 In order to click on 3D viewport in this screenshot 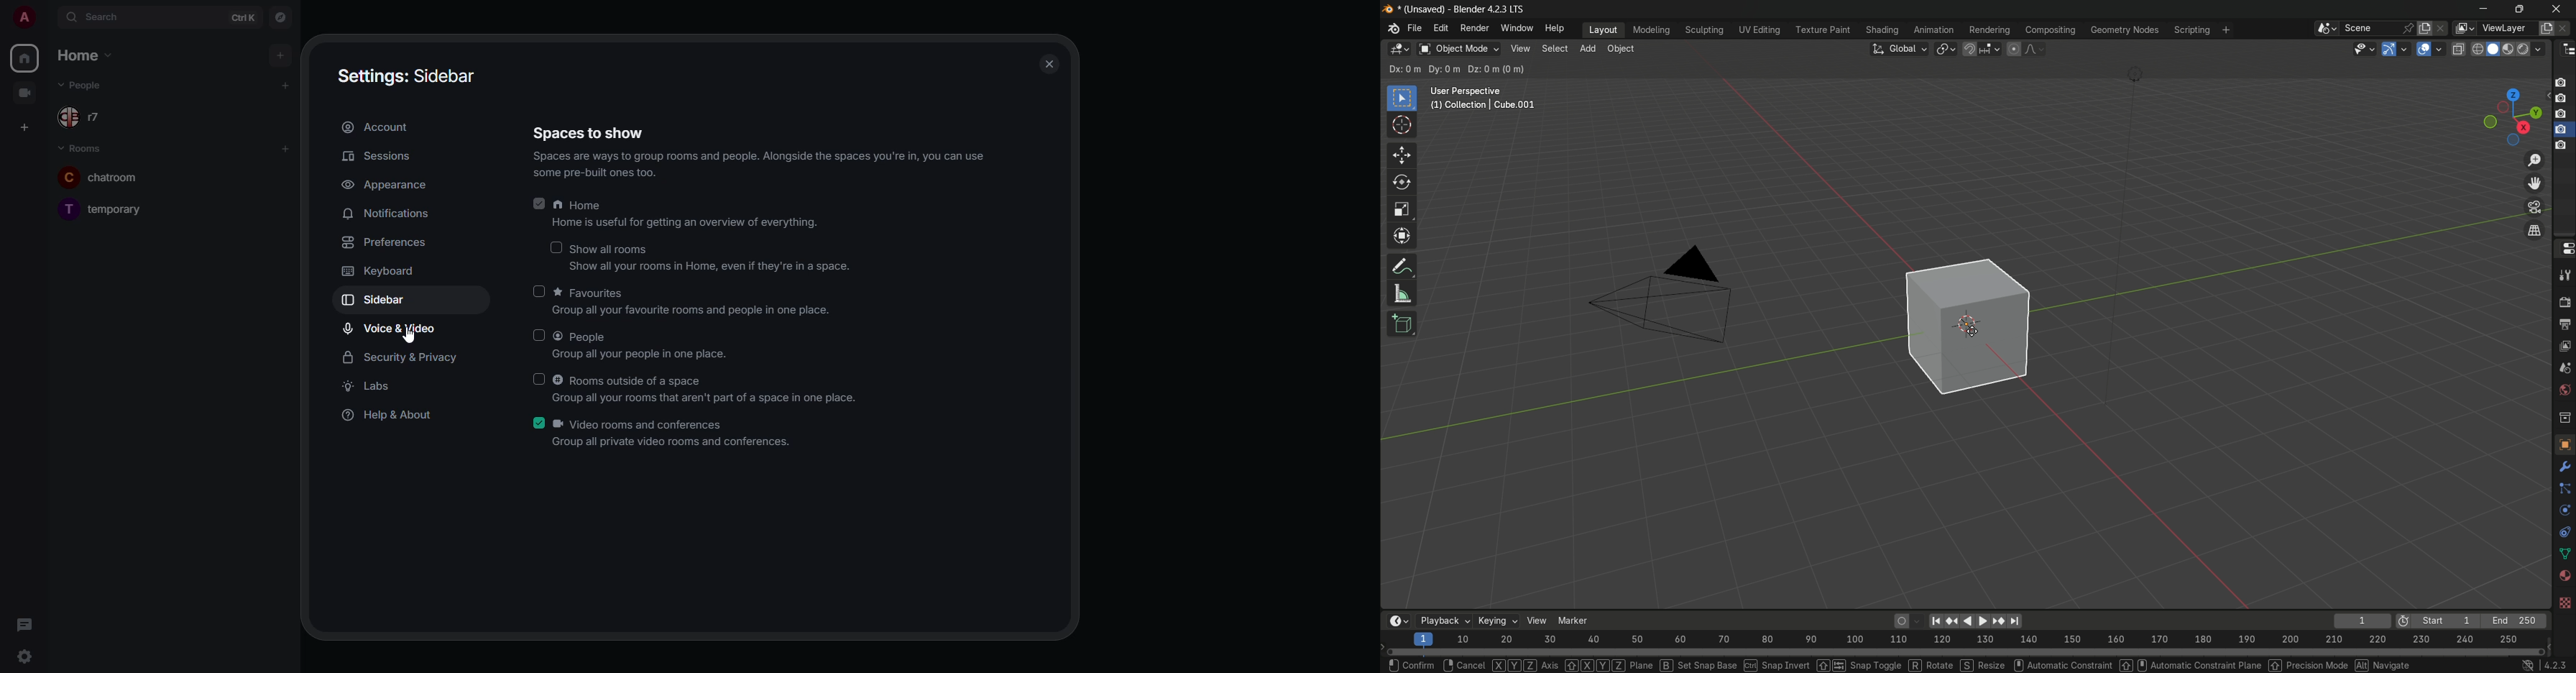, I will do `click(1399, 50)`.